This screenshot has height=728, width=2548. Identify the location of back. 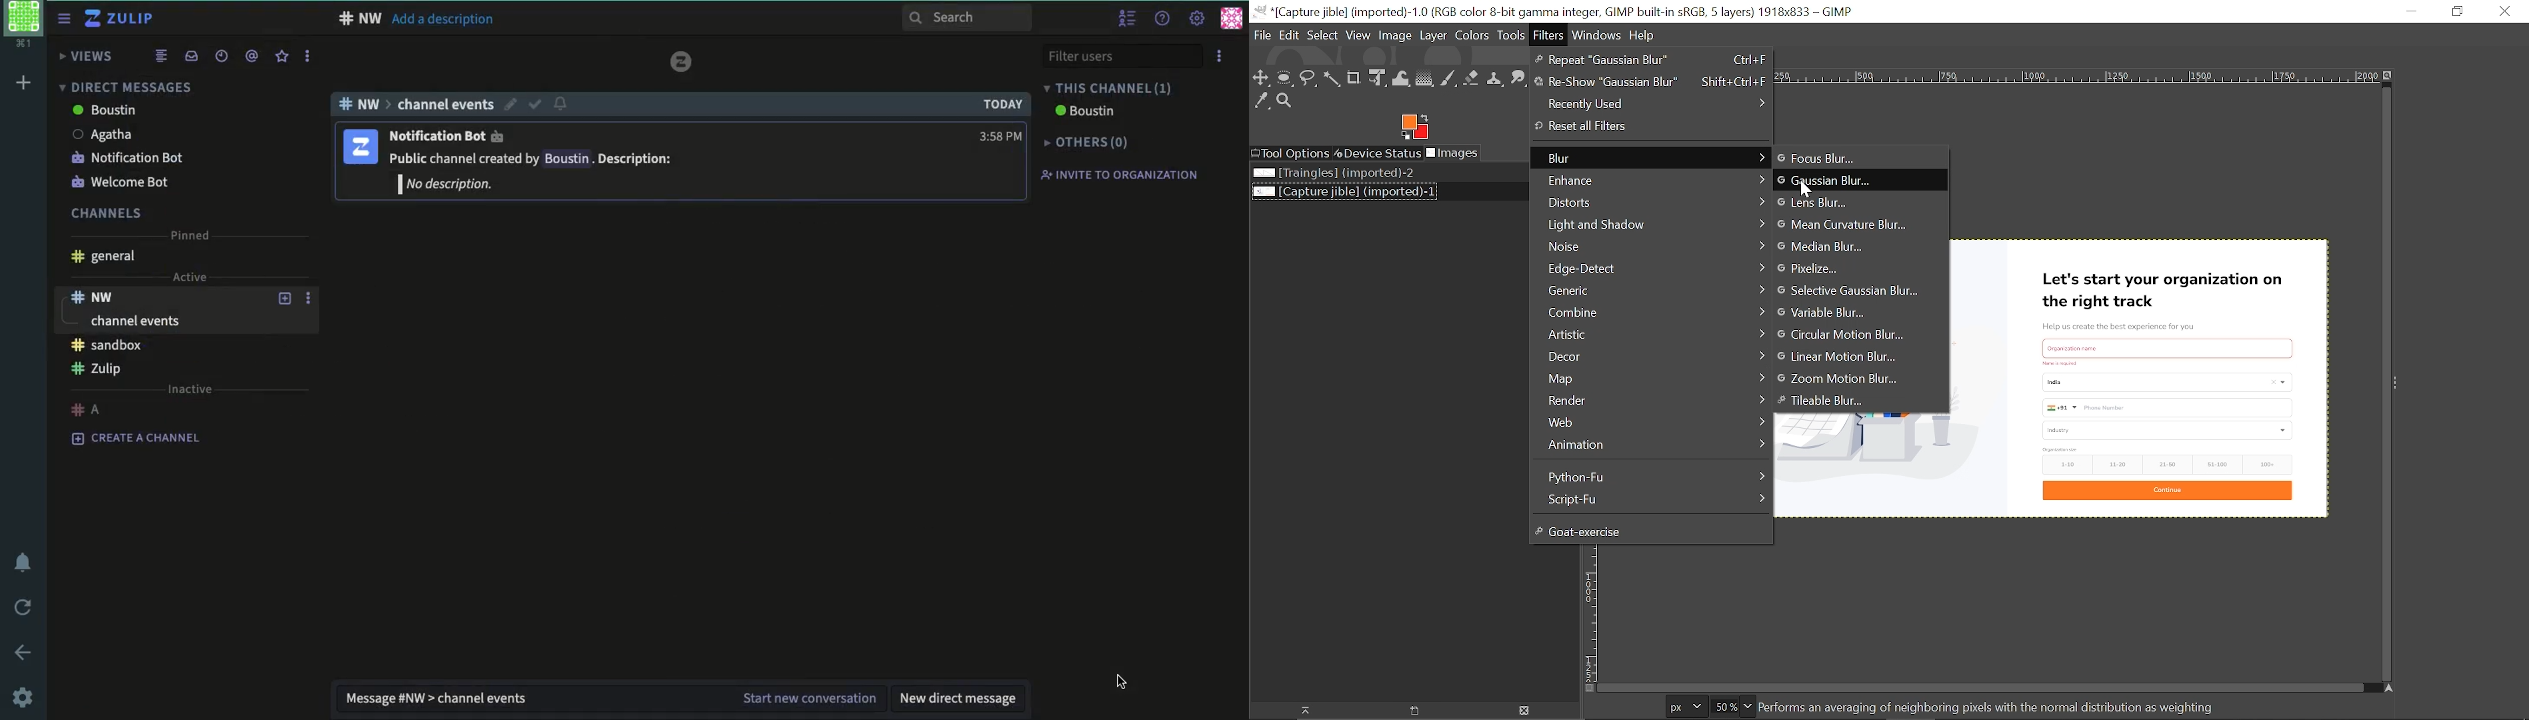
(27, 651).